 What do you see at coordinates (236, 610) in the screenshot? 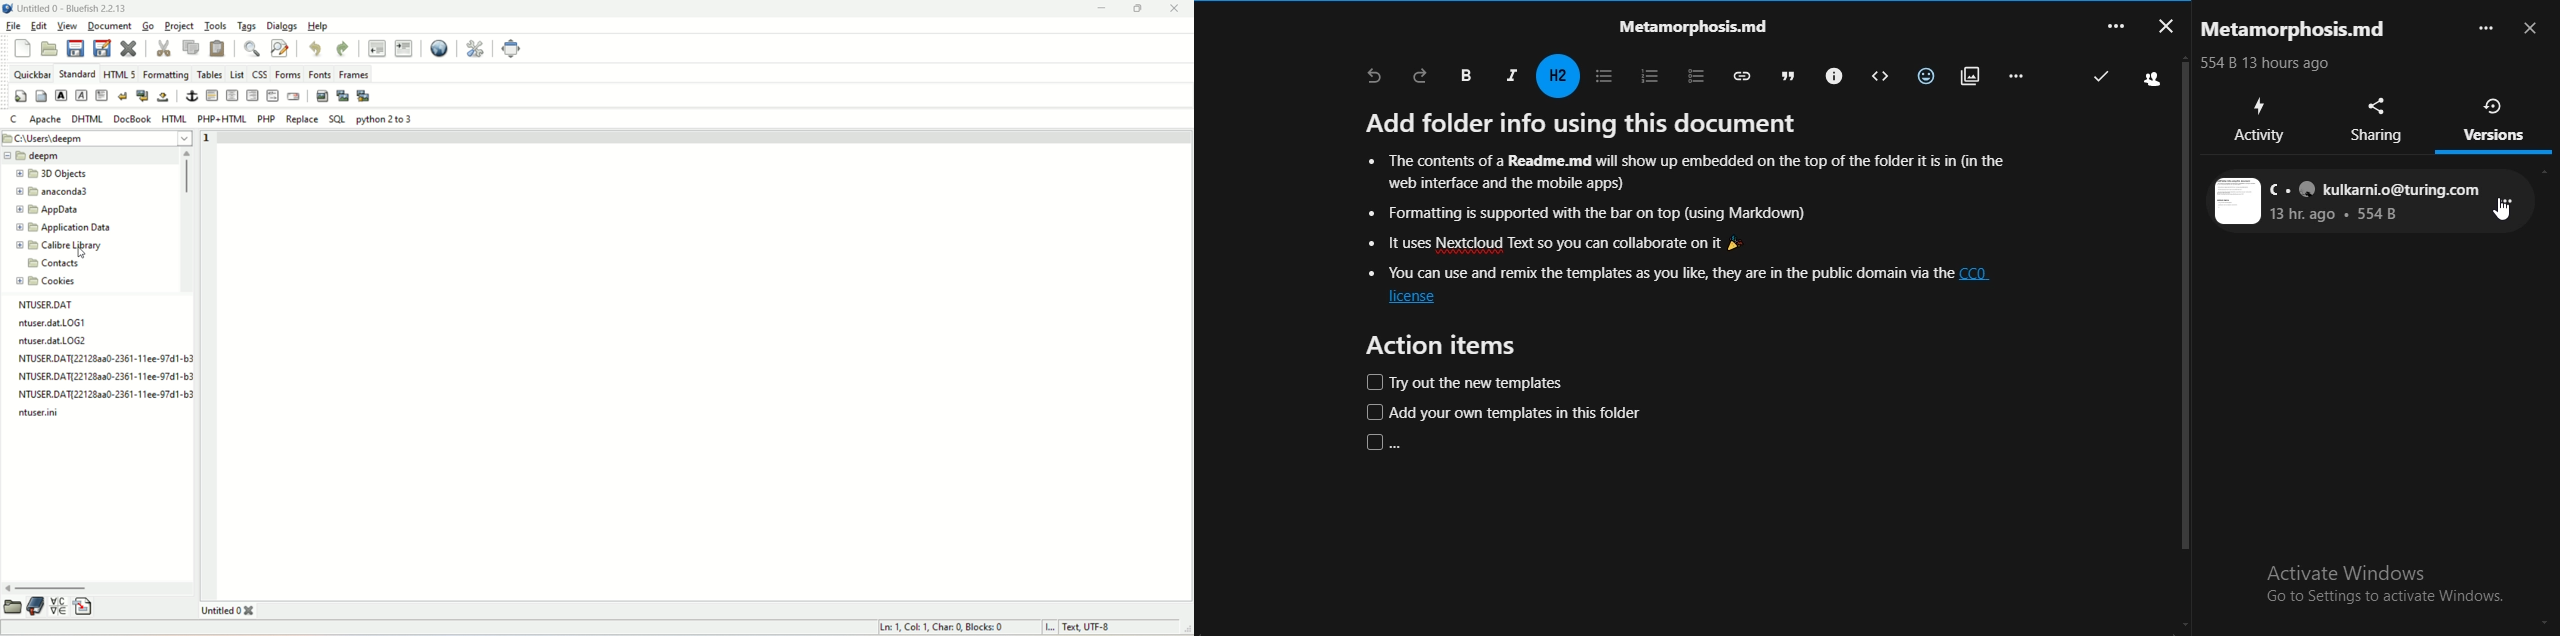
I see `title` at bounding box center [236, 610].